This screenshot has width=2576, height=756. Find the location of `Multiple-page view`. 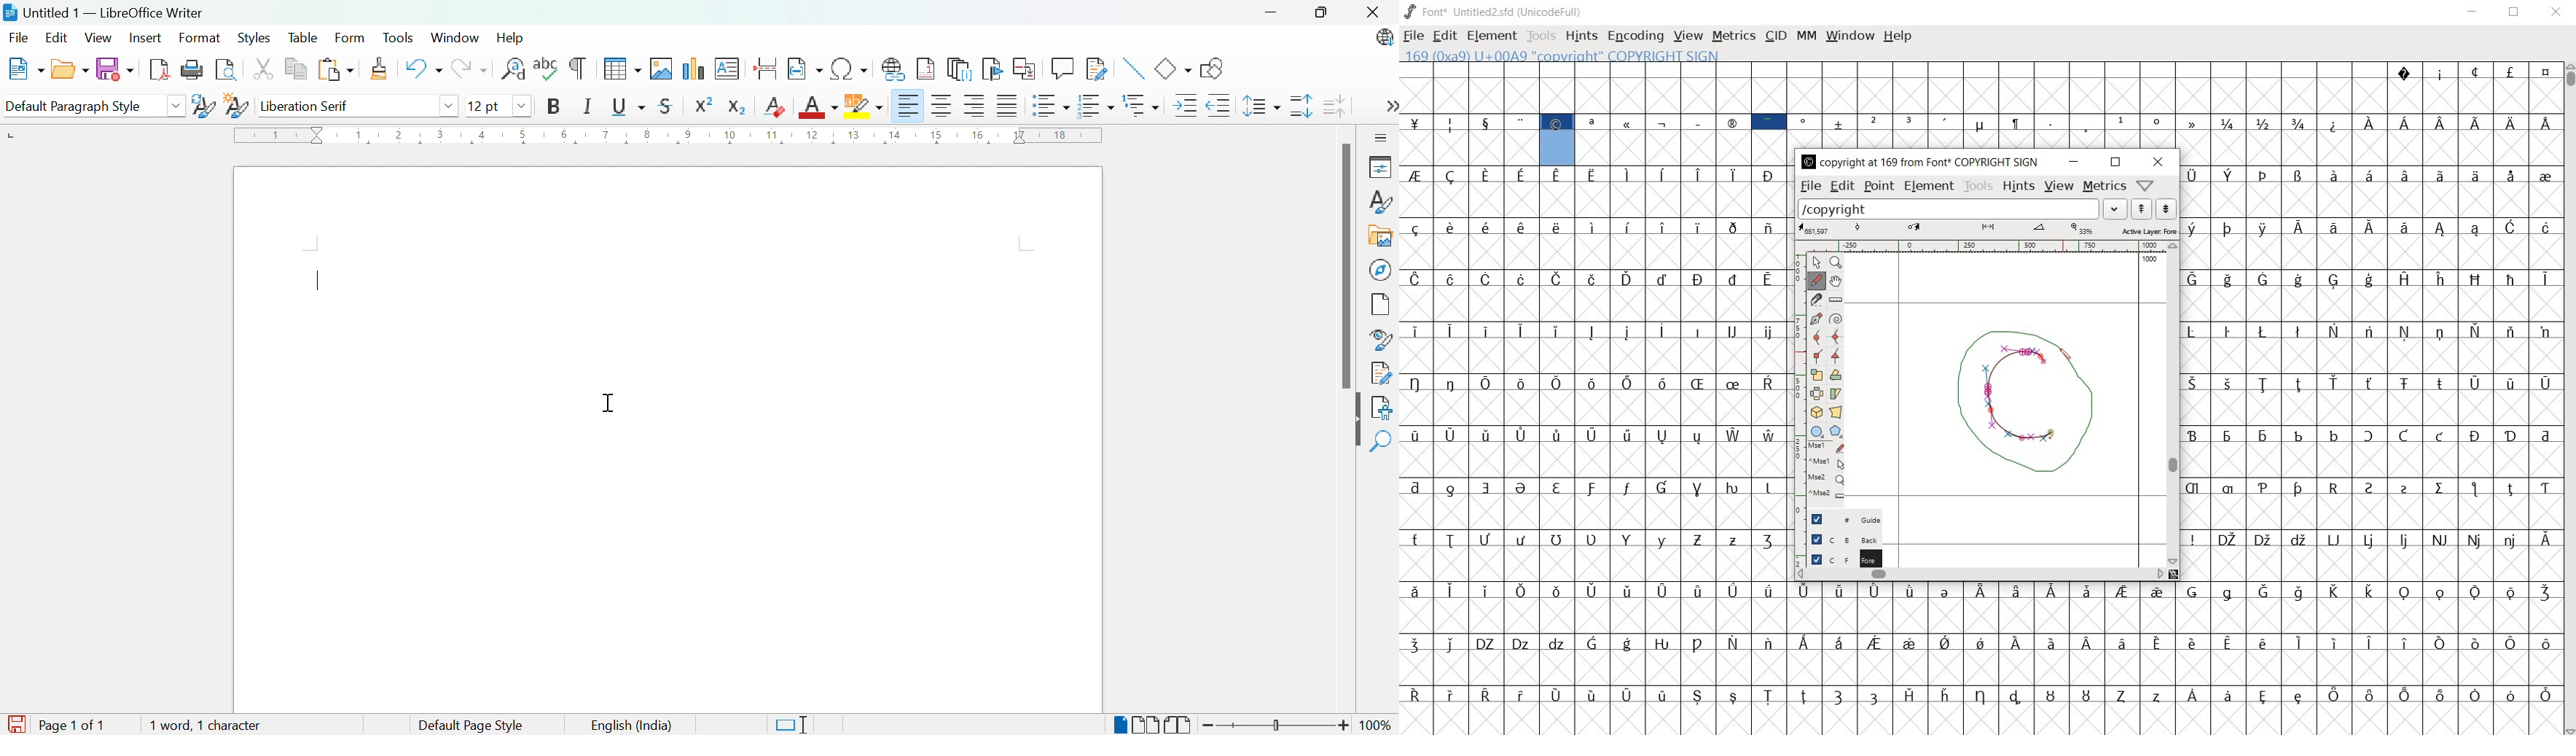

Multiple-page view is located at coordinates (1148, 725).